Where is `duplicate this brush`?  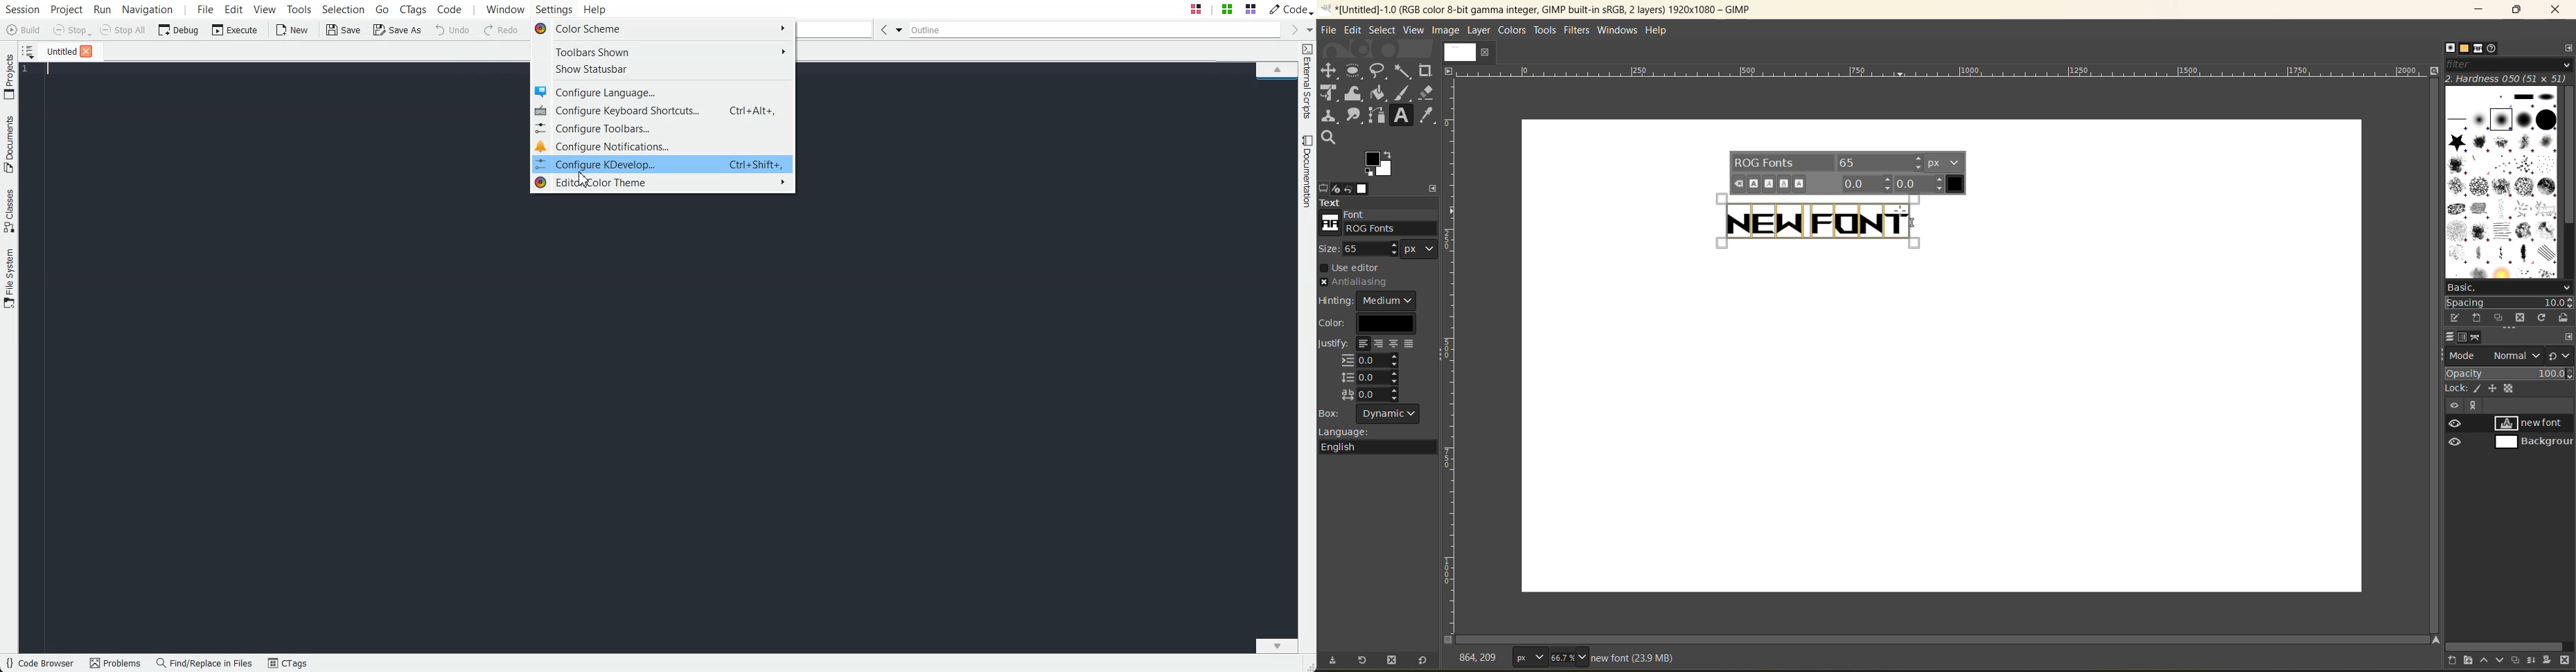 duplicate this brush is located at coordinates (2502, 318).